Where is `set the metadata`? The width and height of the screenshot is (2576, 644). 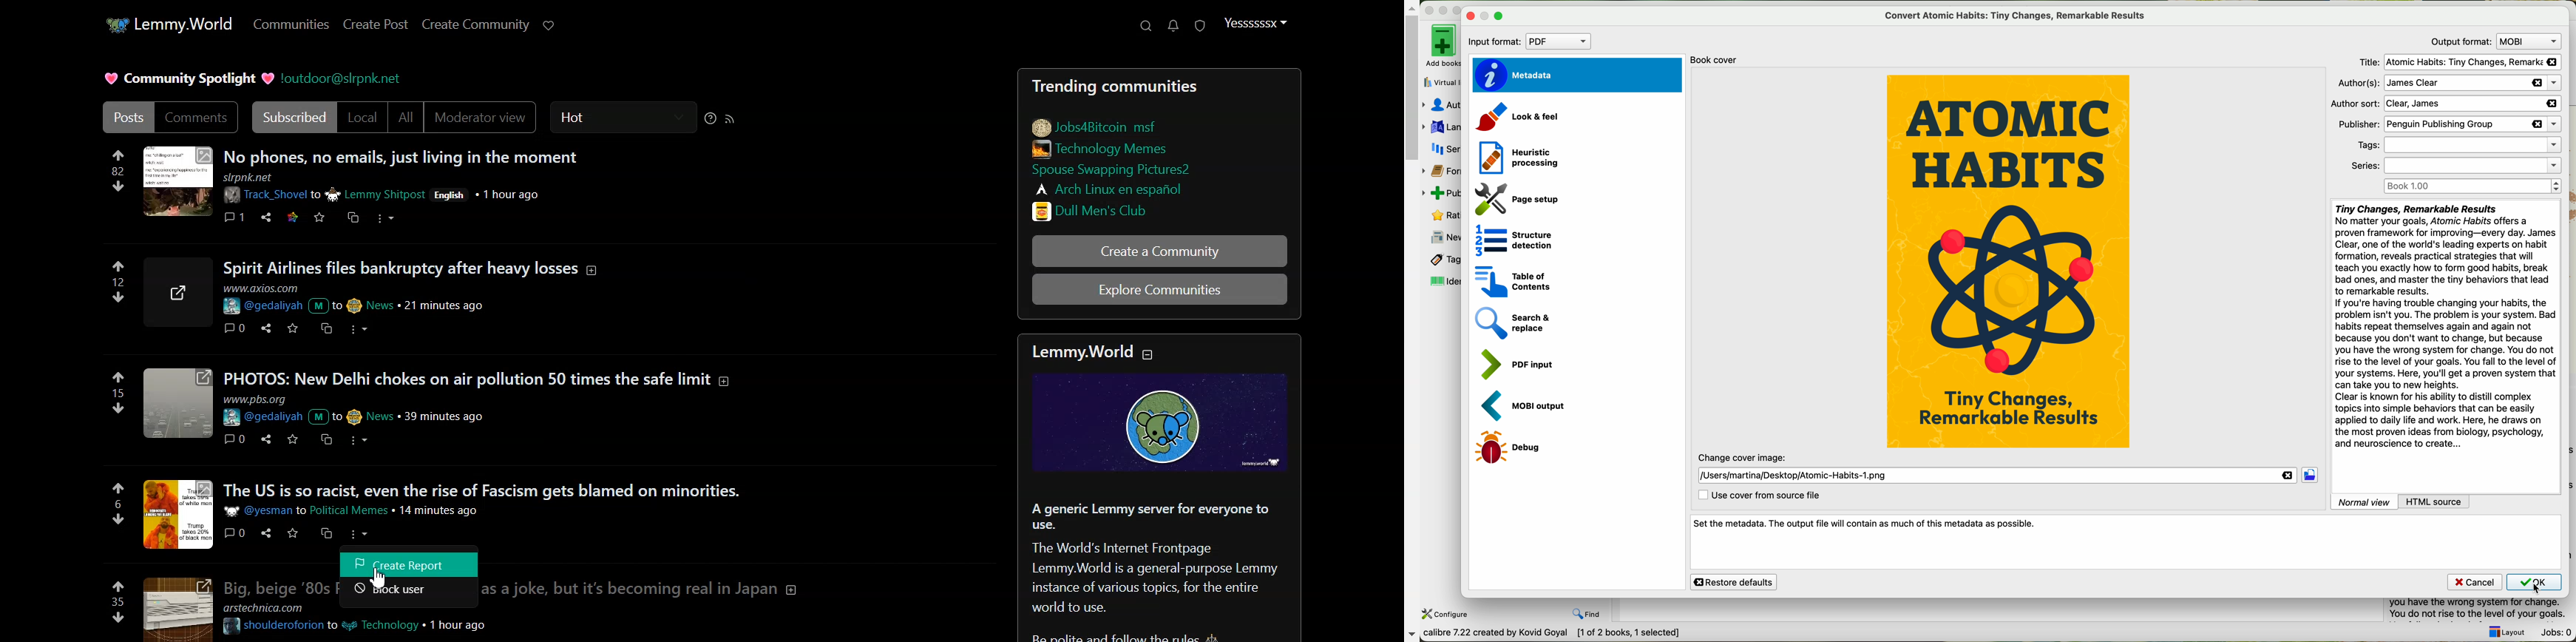 set the metadata is located at coordinates (2127, 542).